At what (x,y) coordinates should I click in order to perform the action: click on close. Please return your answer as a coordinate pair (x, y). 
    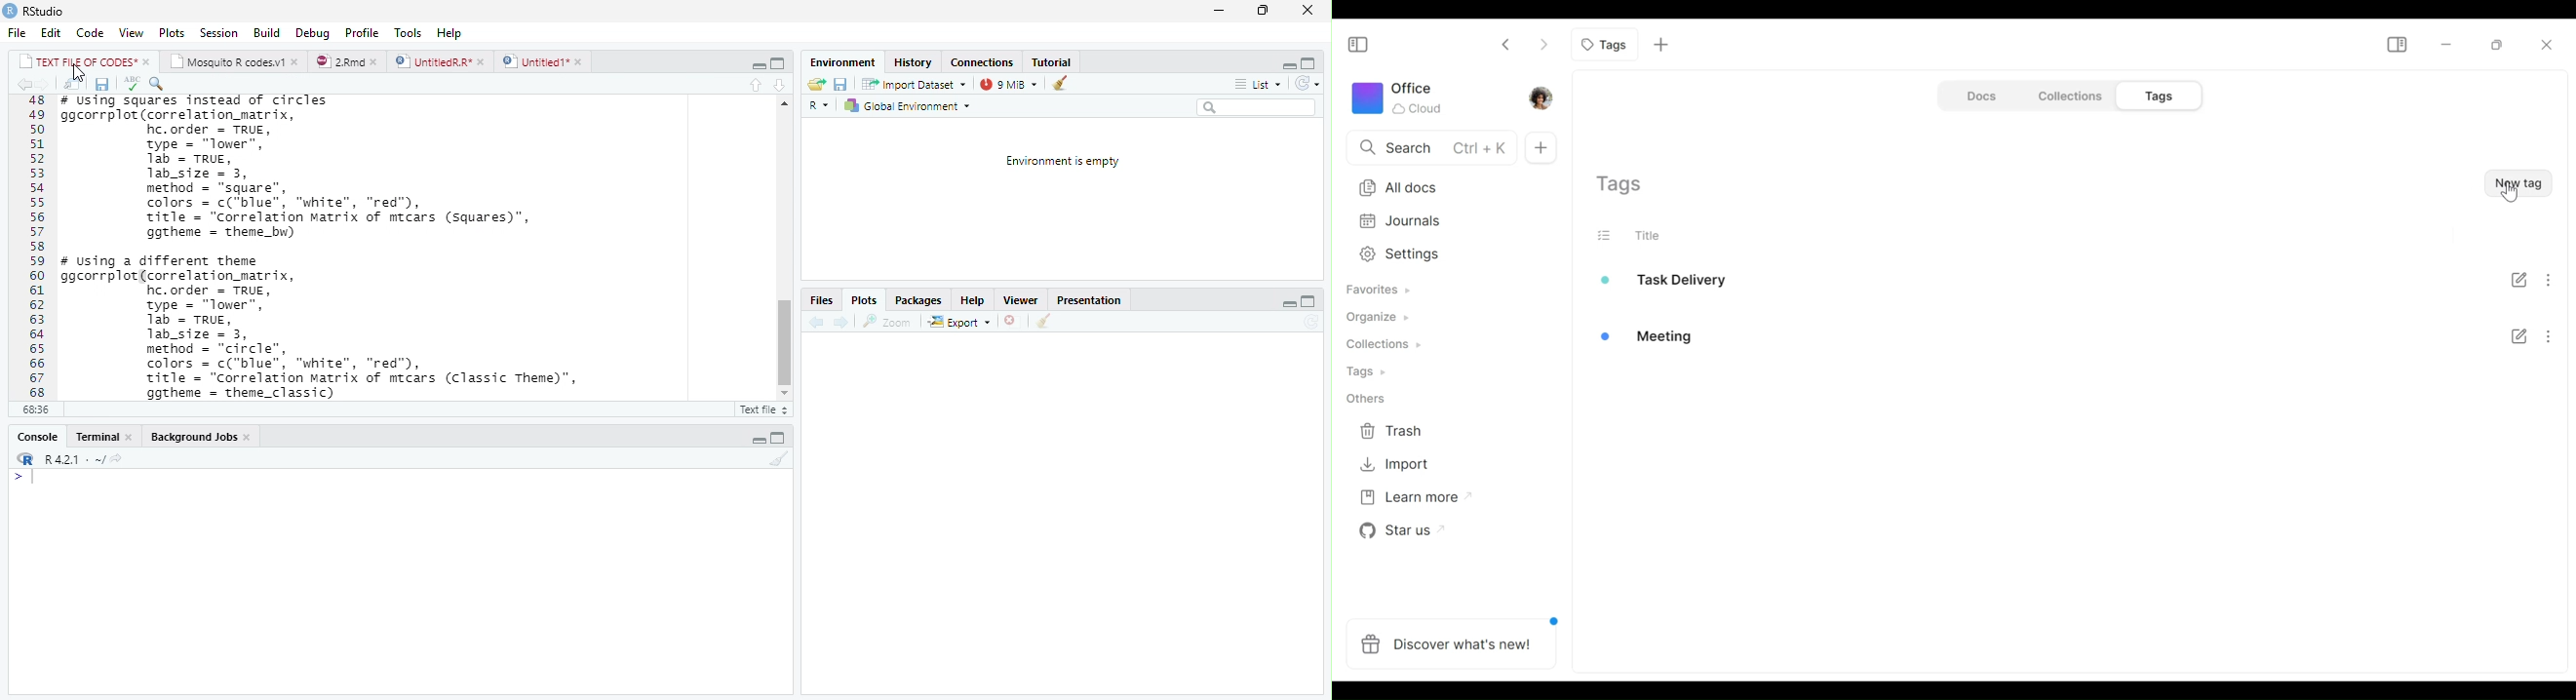
    Looking at the image, I should click on (1304, 10).